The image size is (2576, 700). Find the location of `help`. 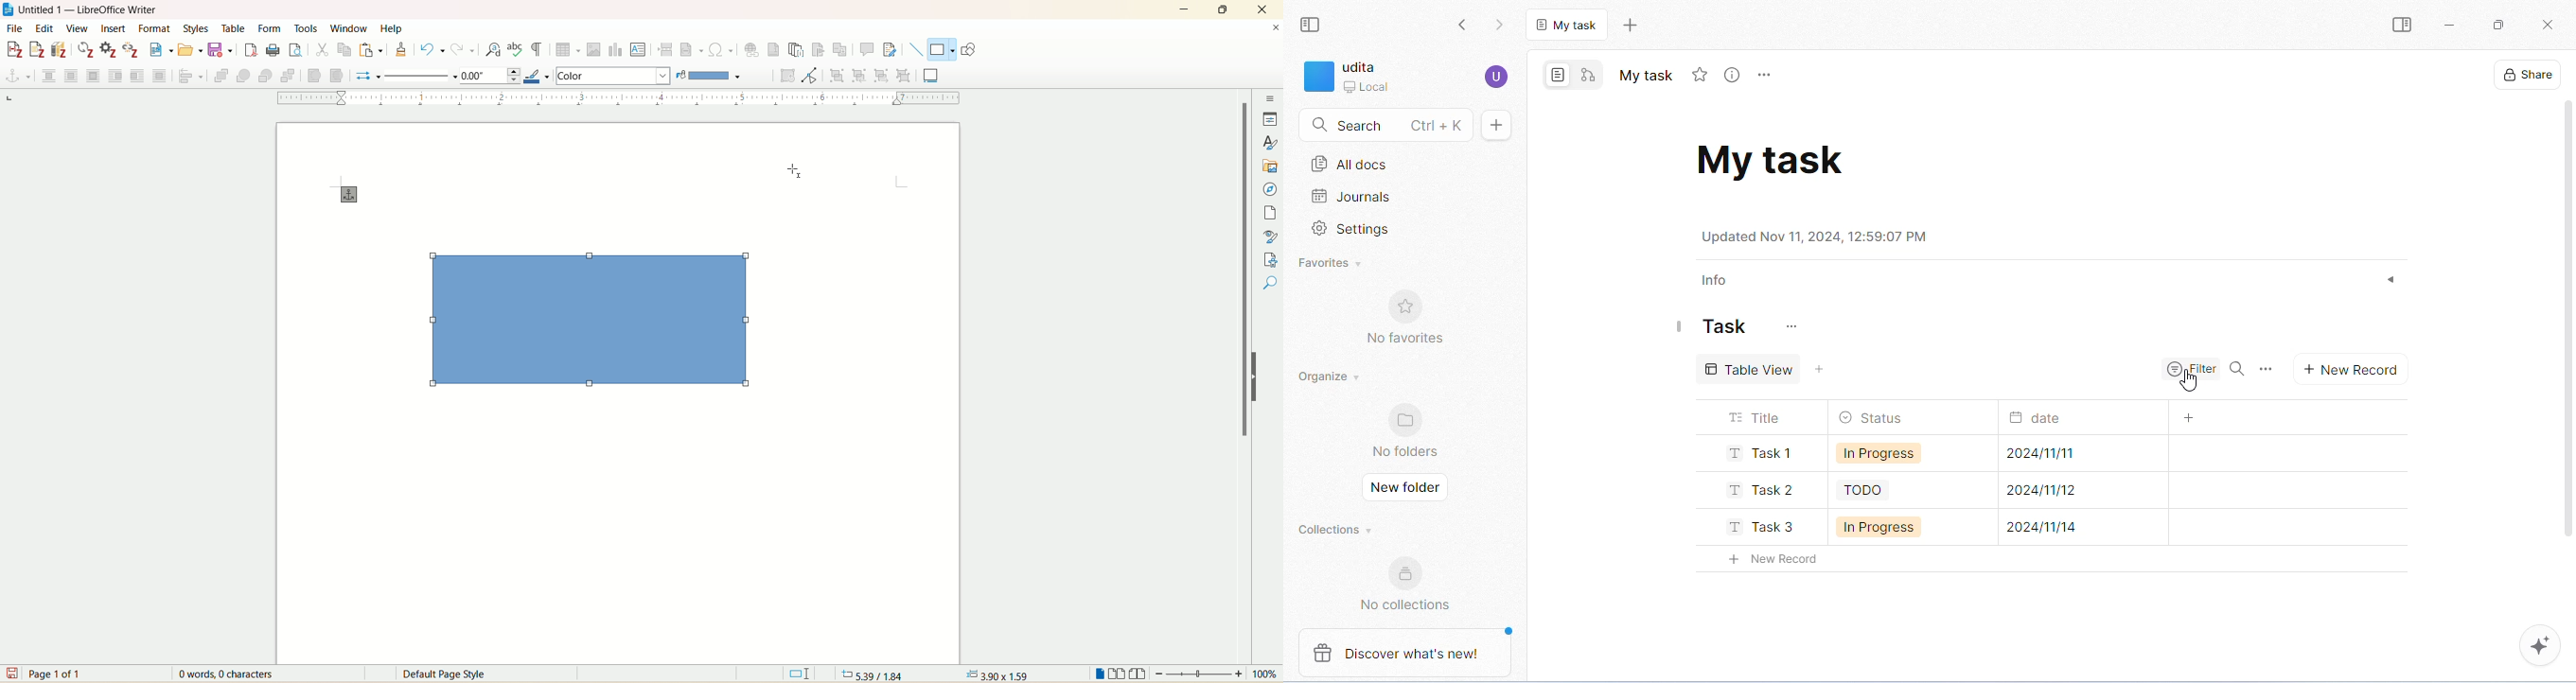

help is located at coordinates (391, 28).